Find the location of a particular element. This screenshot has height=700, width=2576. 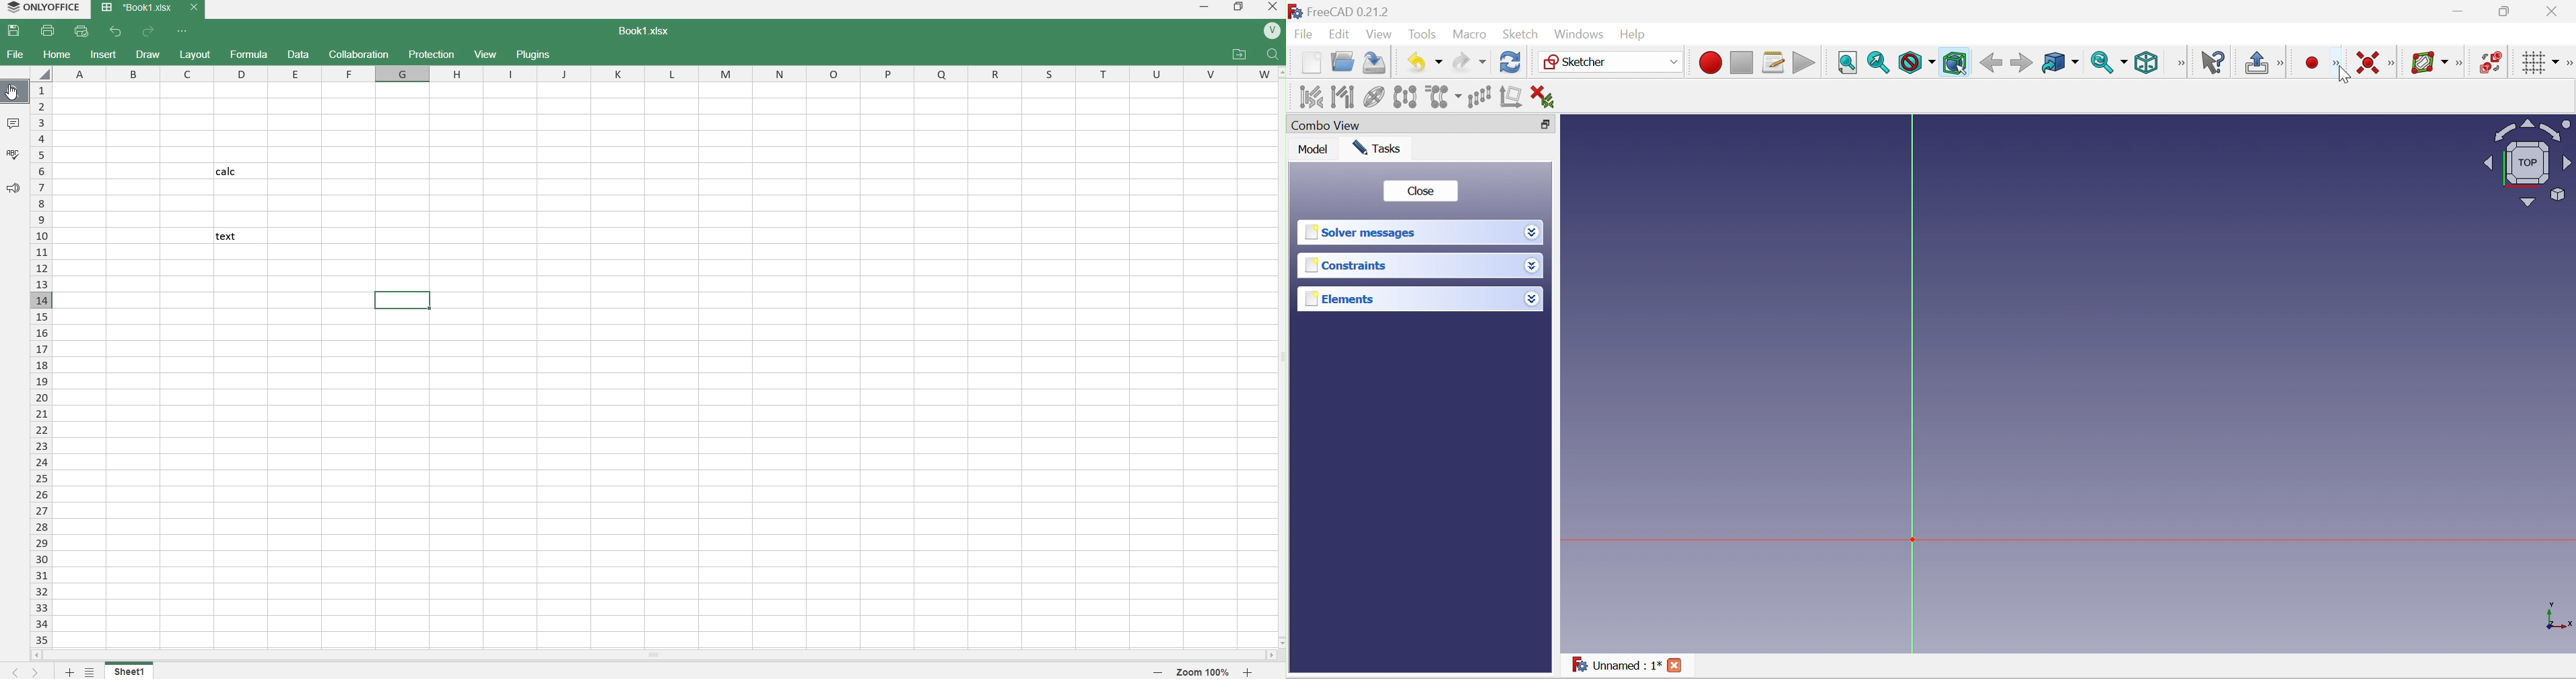

Symmetry is located at coordinates (1405, 96).